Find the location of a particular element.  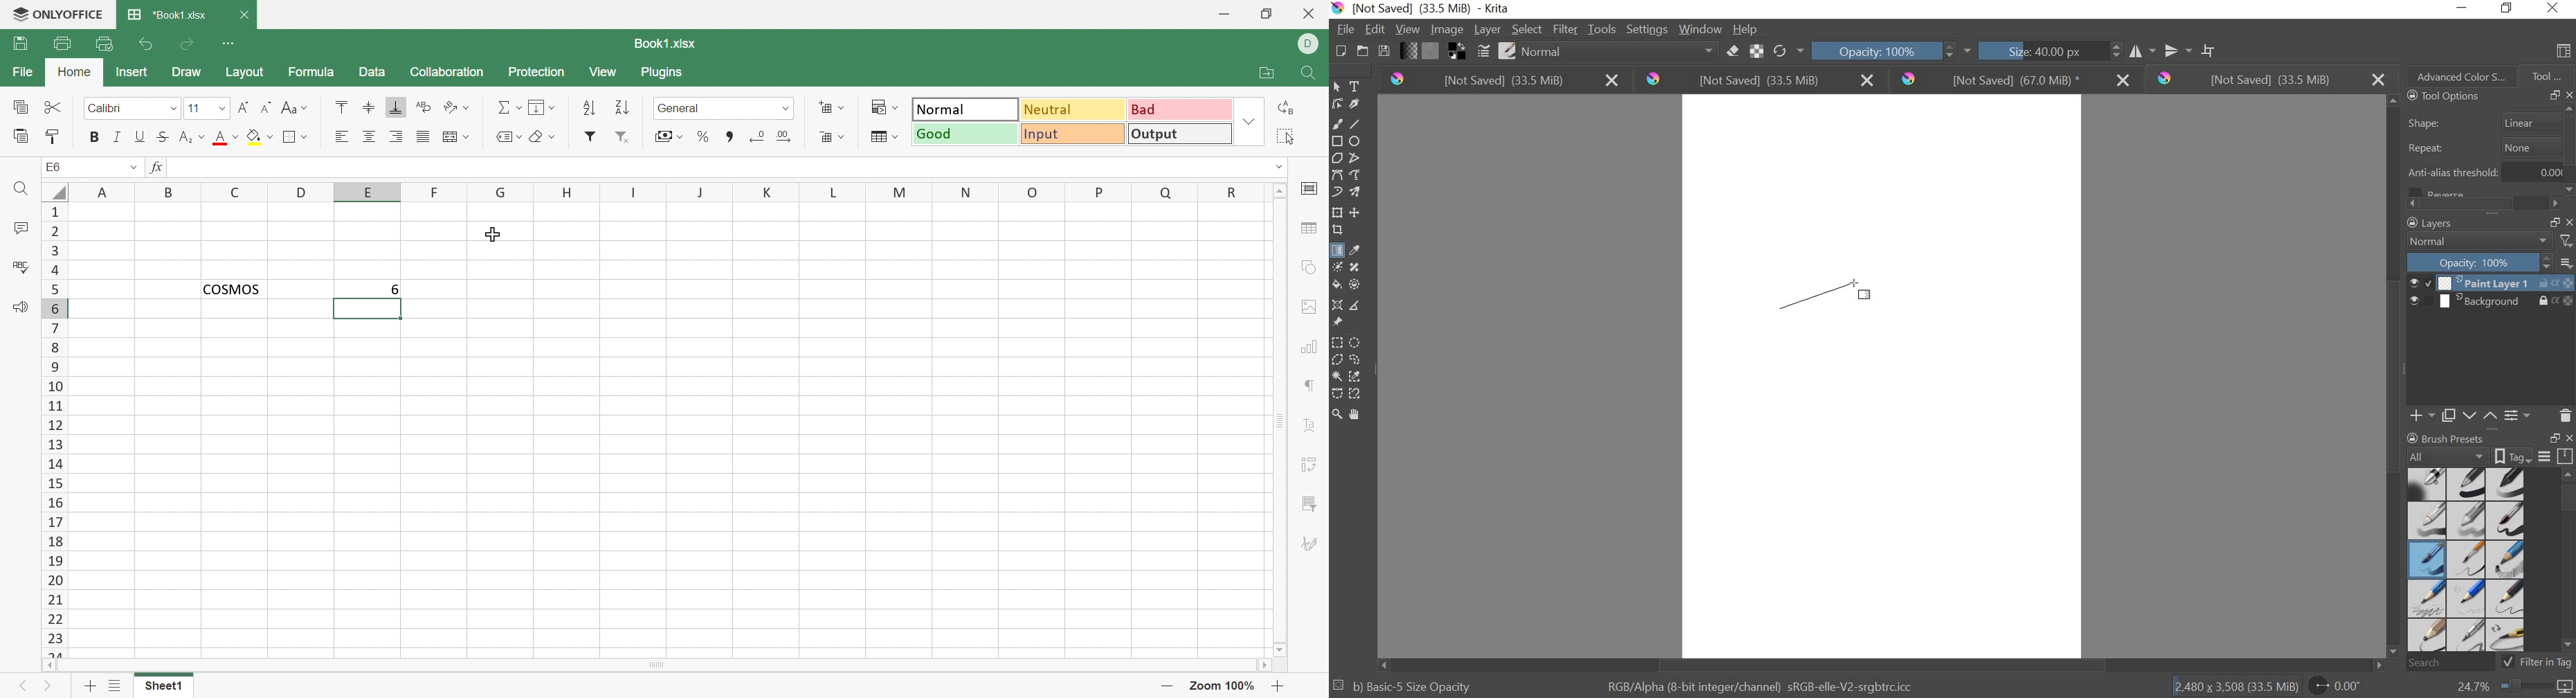

Check spelling is located at coordinates (17, 265).